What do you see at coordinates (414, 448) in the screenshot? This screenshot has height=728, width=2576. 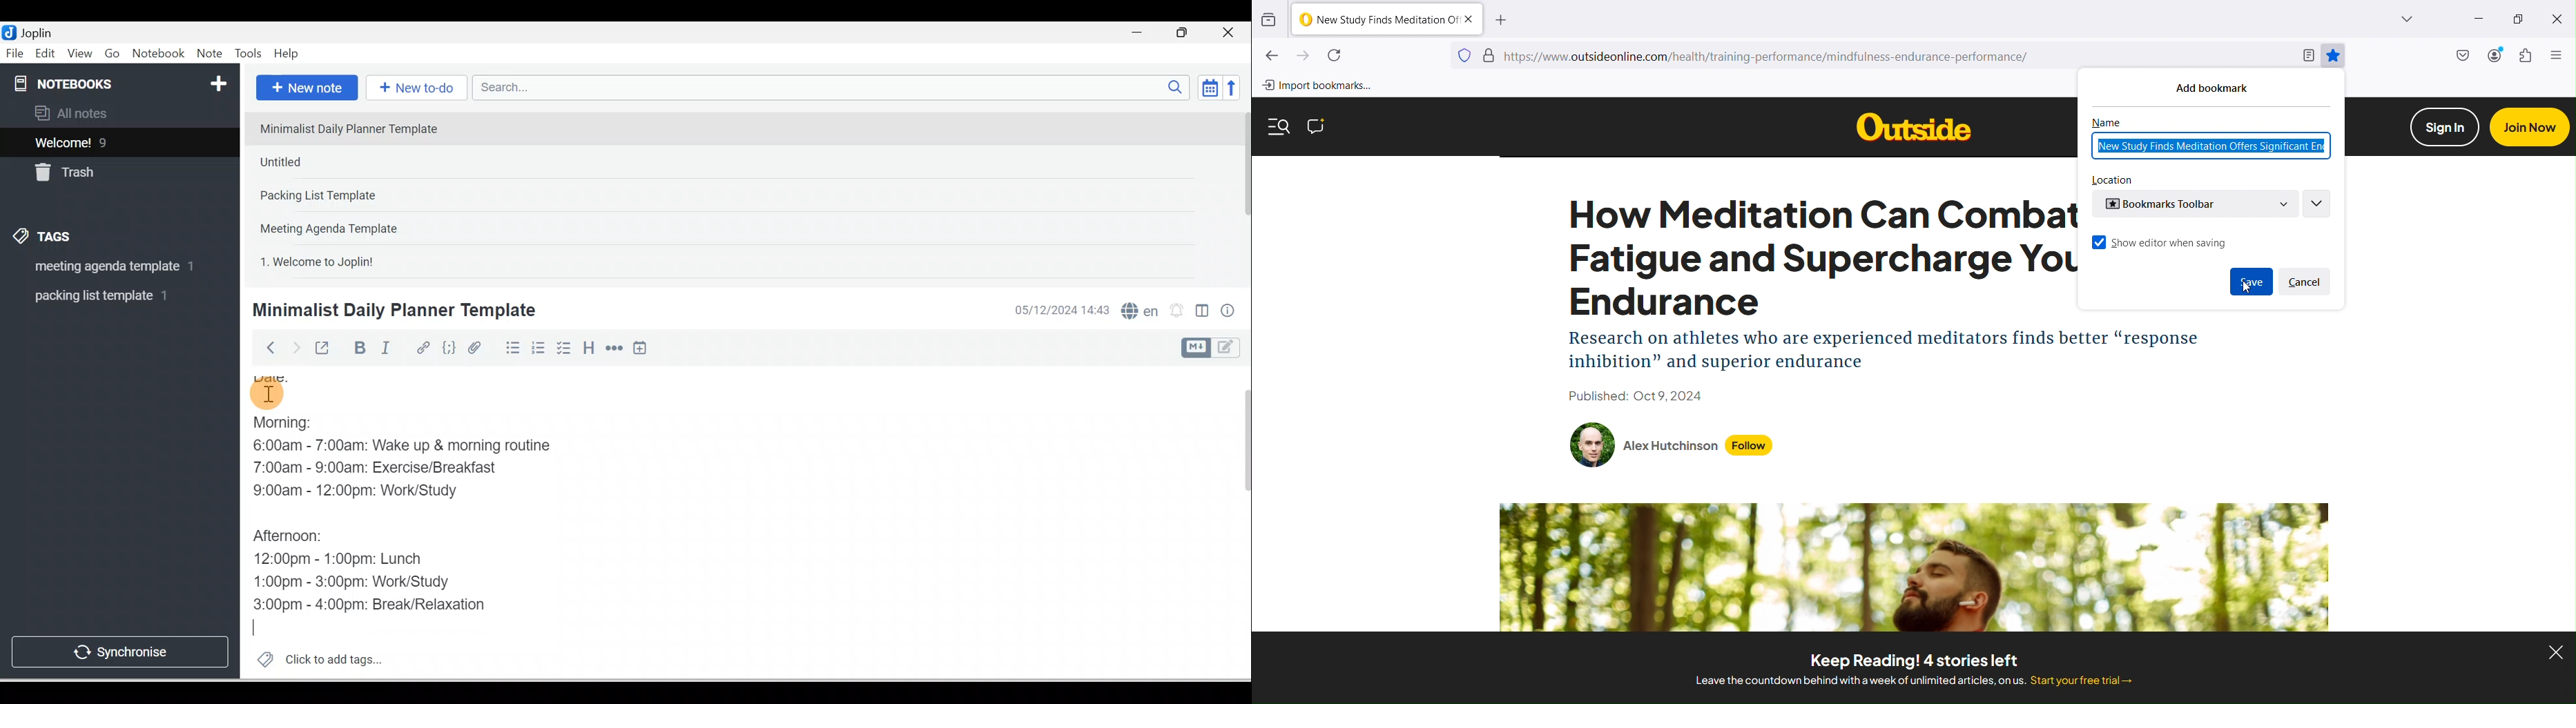 I see `6:00am - 7:00am: Wake up & morning routine` at bounding box center [414, 448].